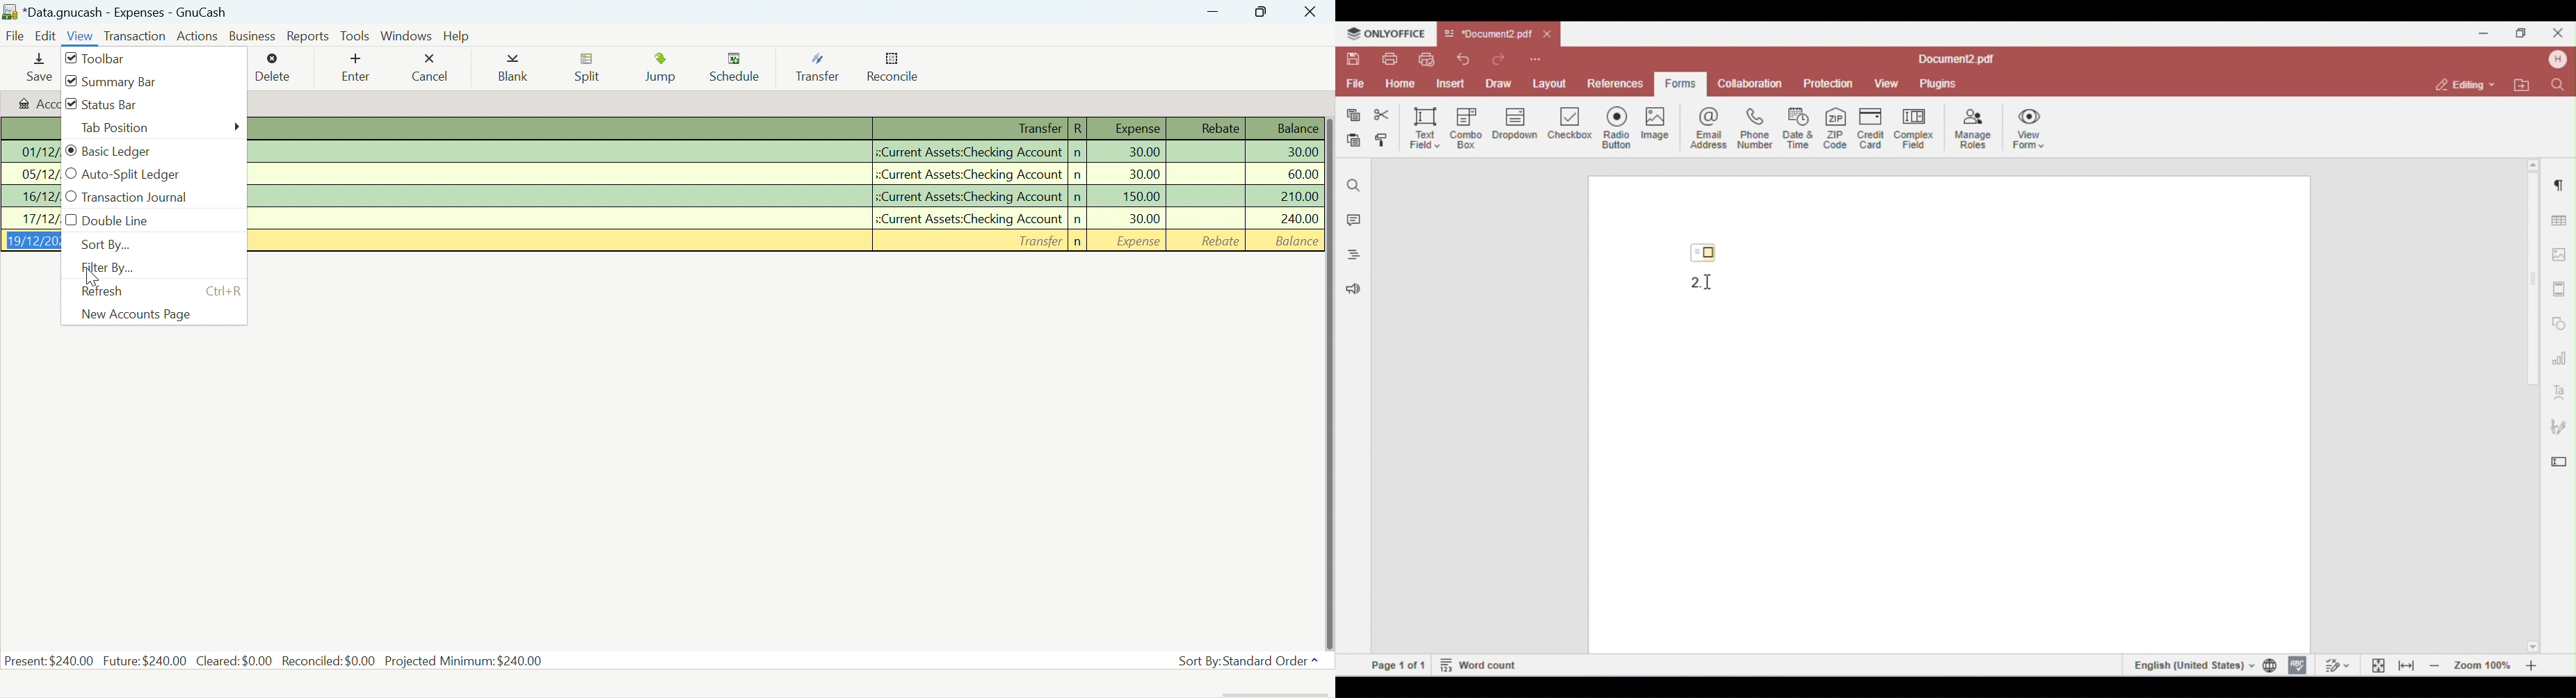  What do you see at coordinates (591, 70) in the screenshot?
I see `Split` at bounding box center [591, 70].